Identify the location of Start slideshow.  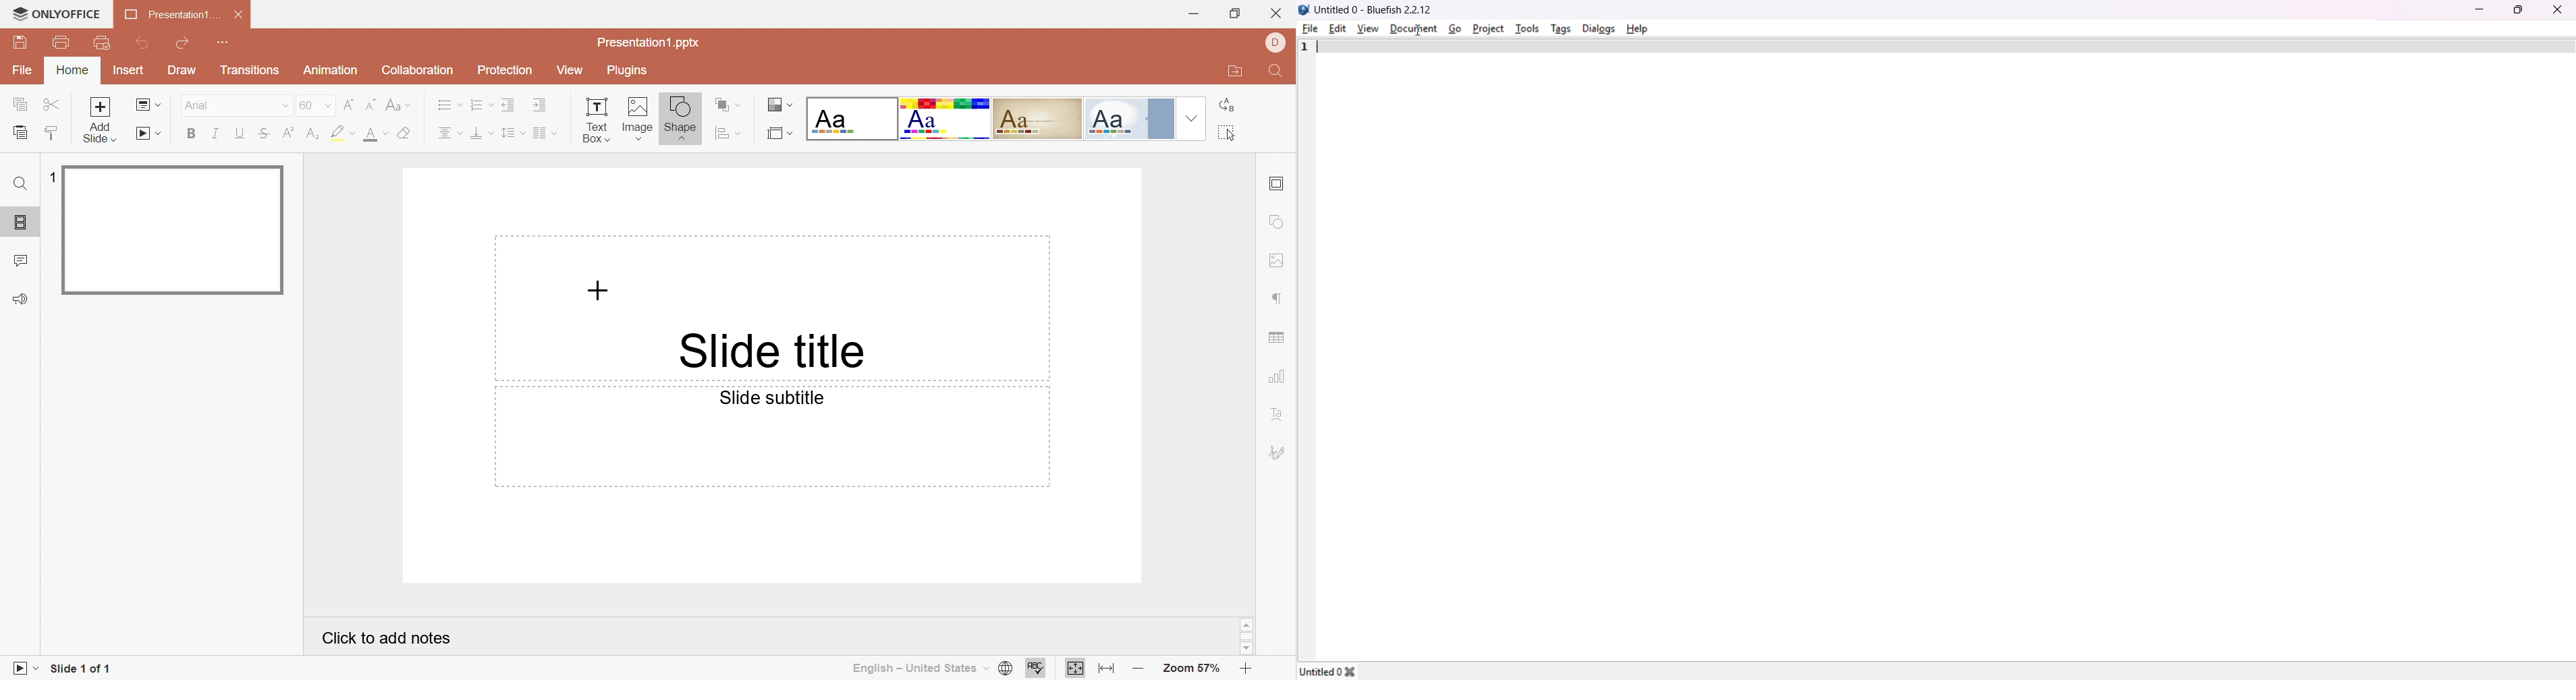
(20, 669).